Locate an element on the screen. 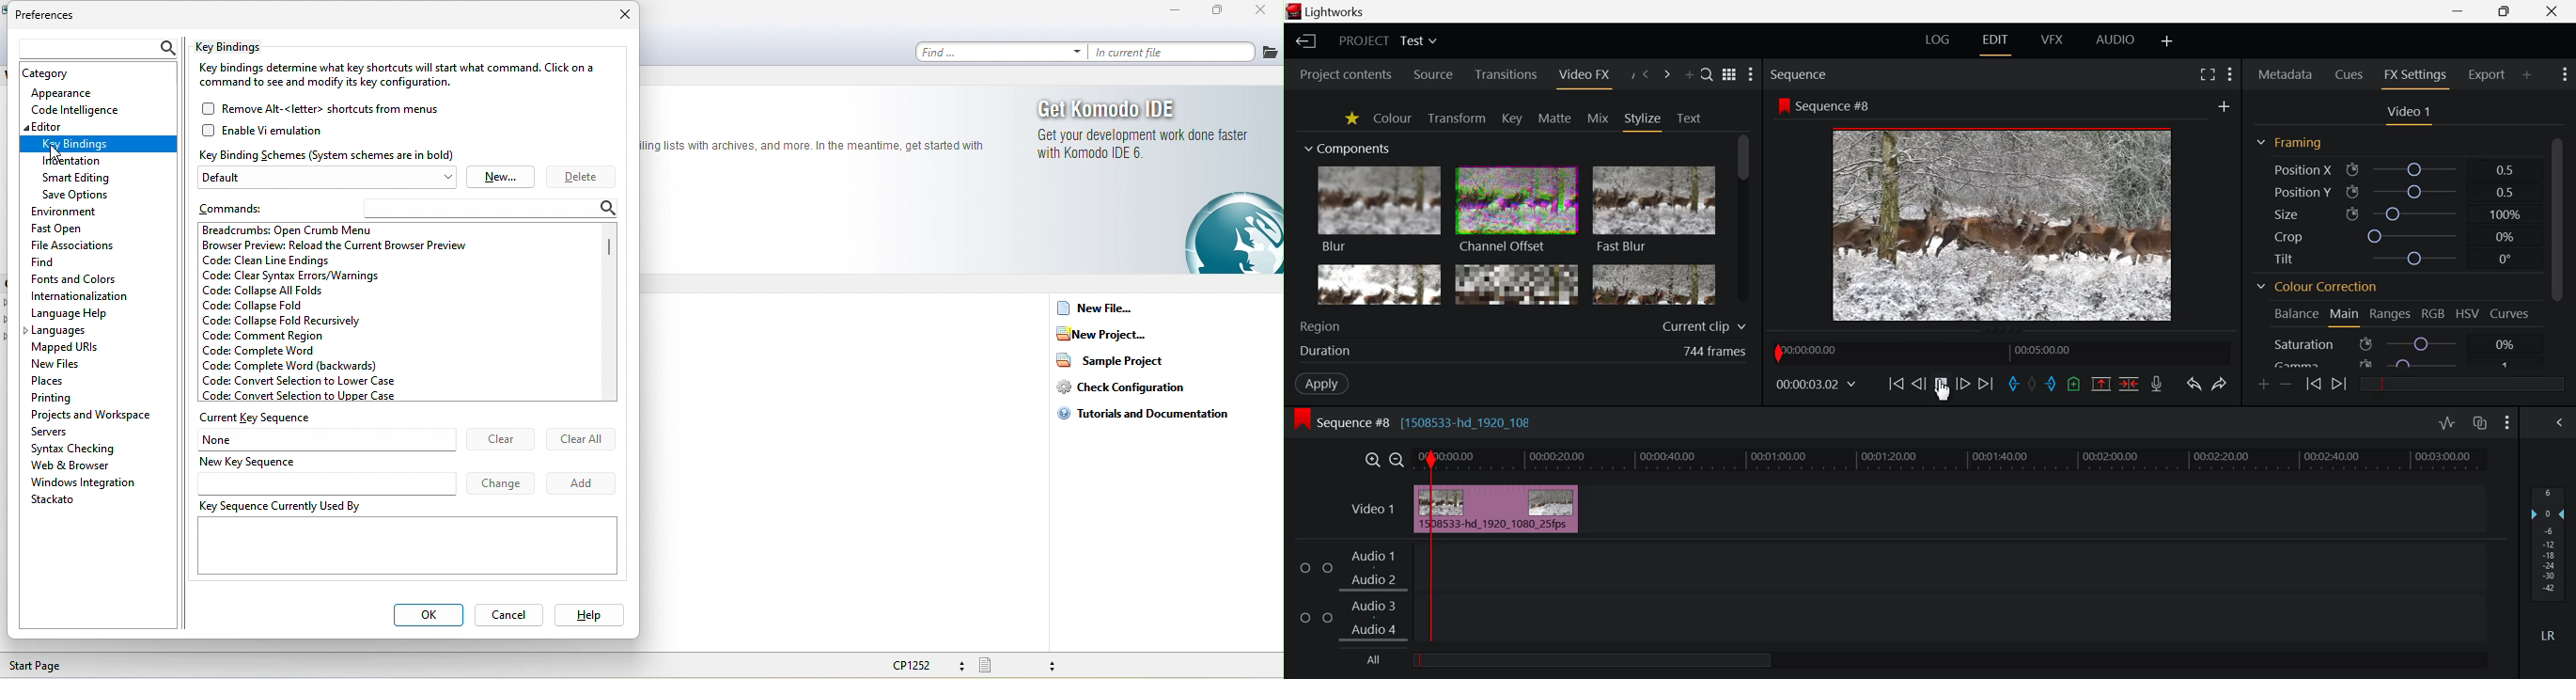 The height and width of the screenshot is (700, 2576). code collapse fold is located at coordinates (257, 306).